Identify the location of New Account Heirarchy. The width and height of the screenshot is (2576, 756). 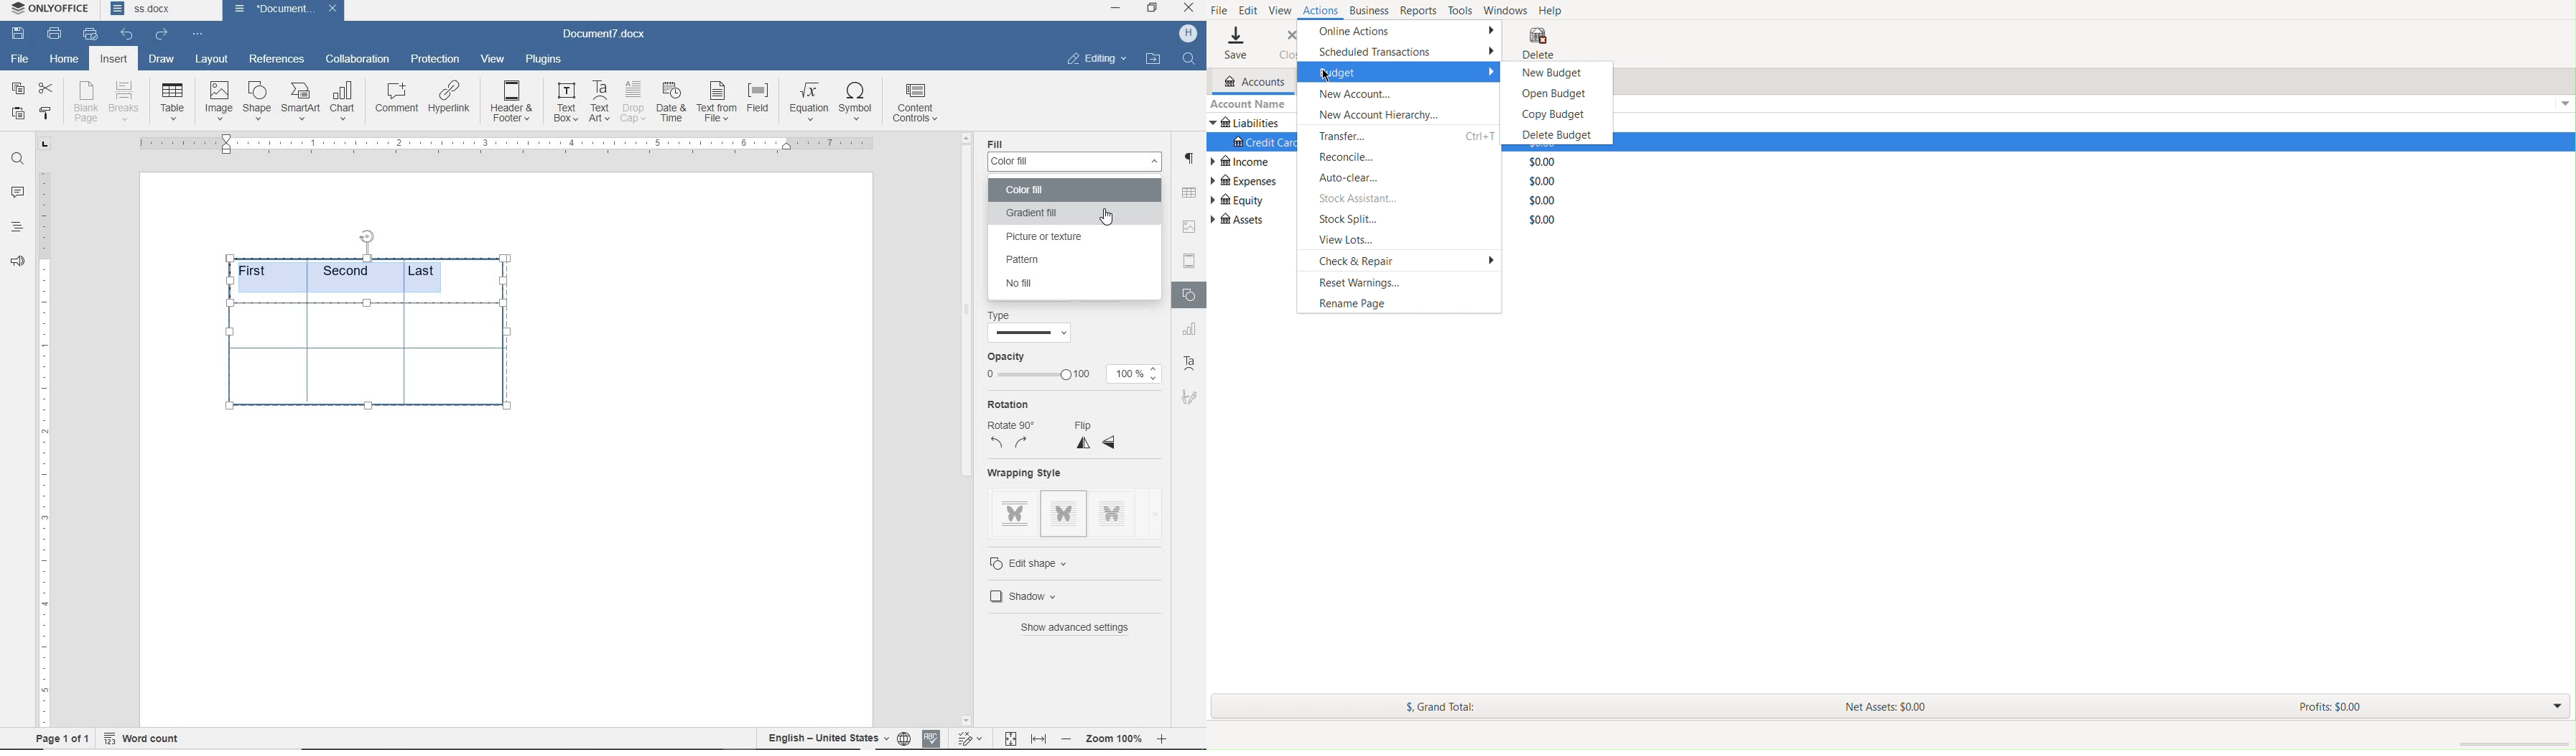
(1374, 113).